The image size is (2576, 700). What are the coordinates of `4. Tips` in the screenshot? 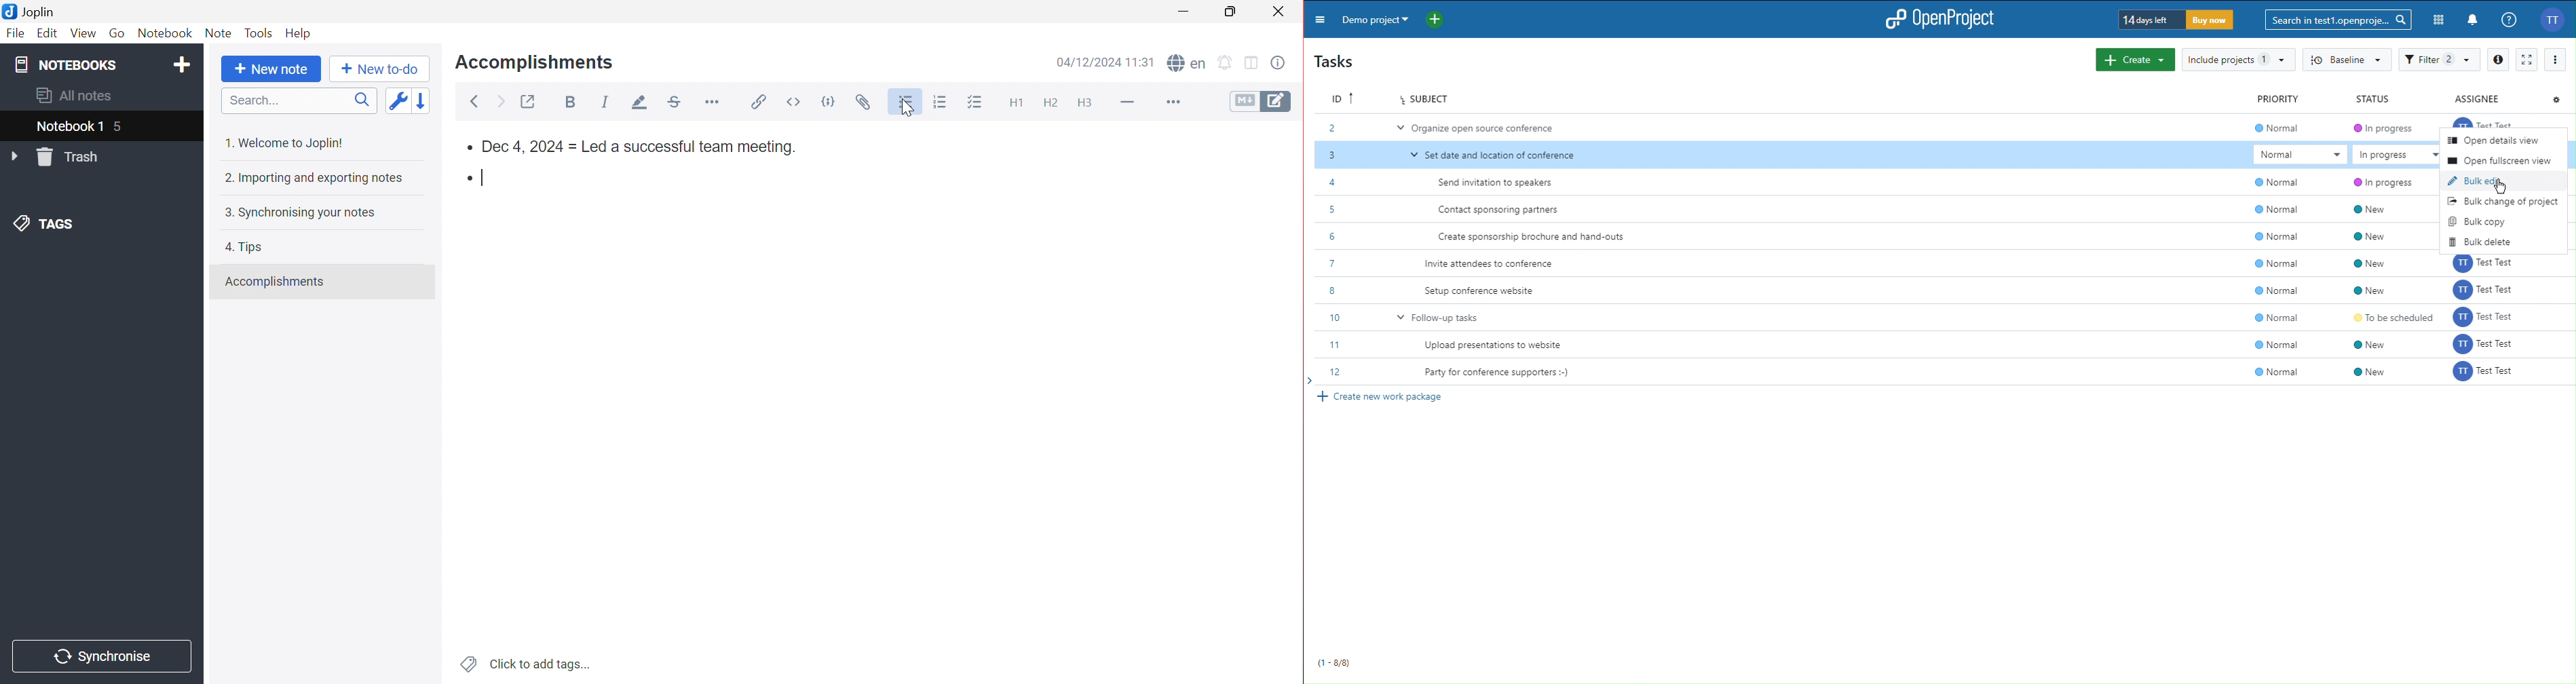 It's located at (244, 248).